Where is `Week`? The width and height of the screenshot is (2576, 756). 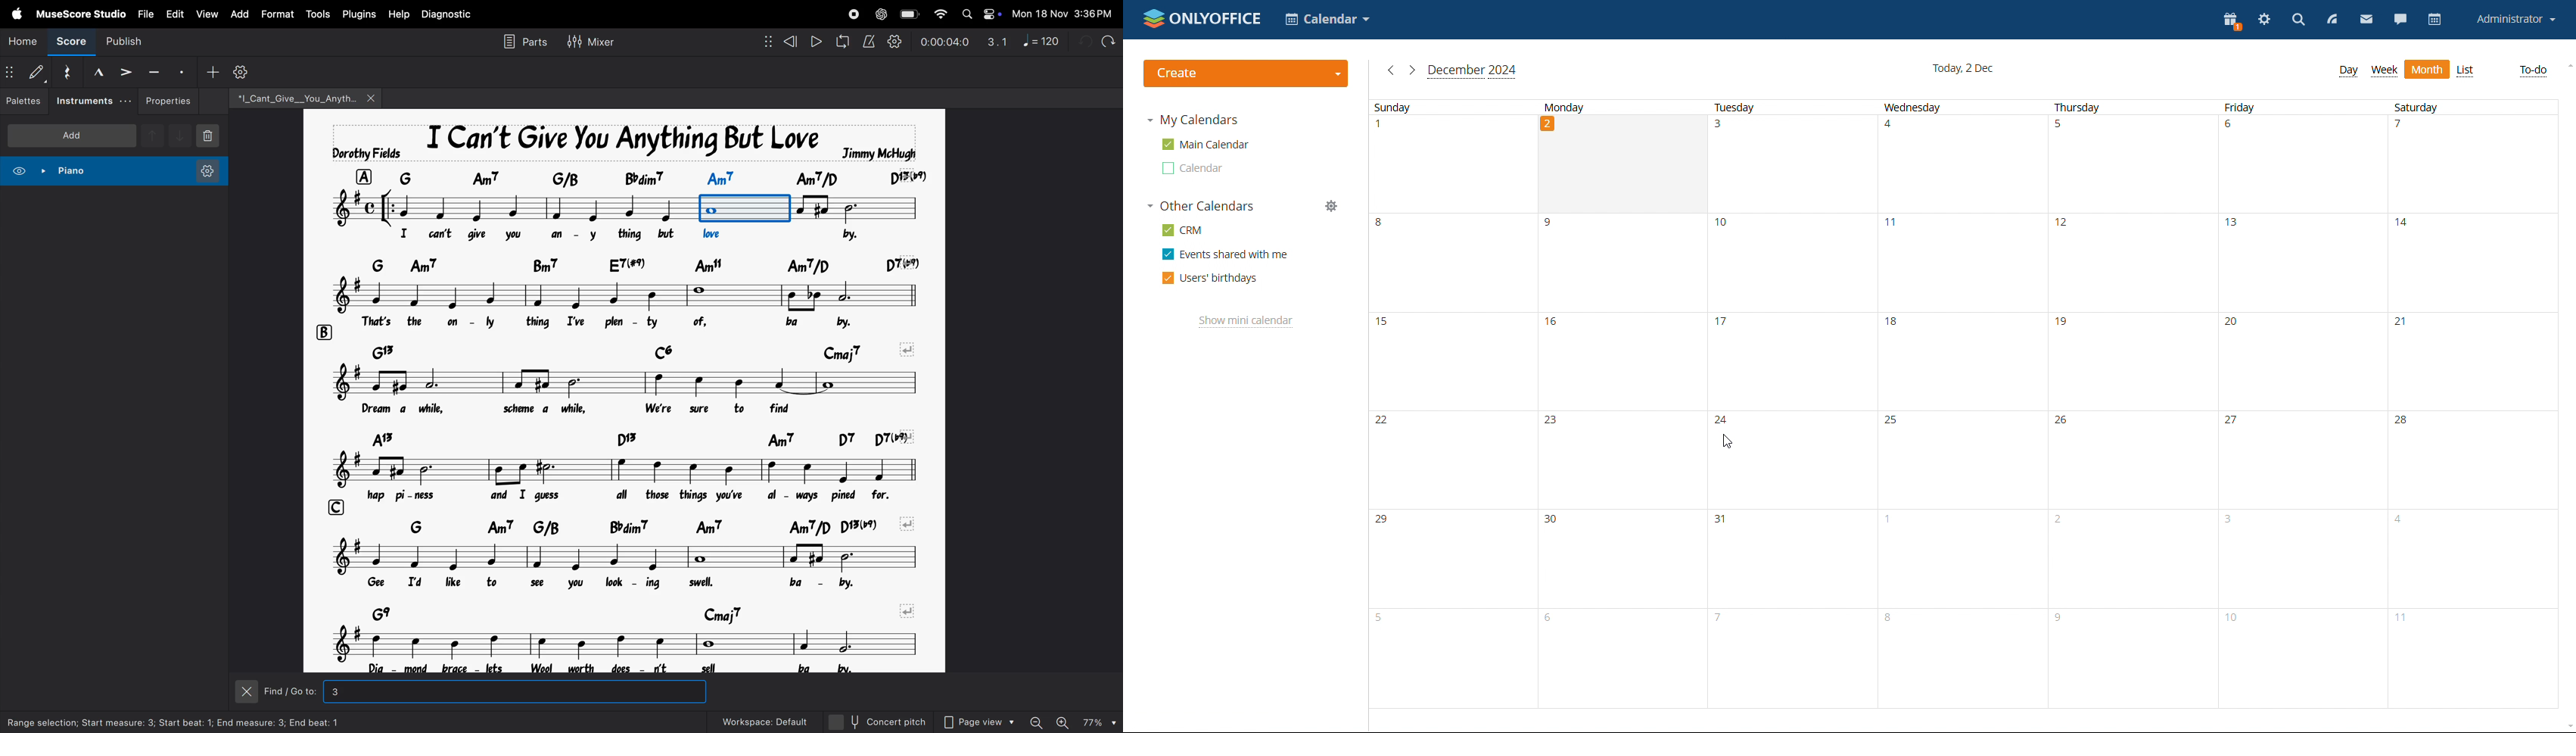 Week is located at coordinates (2385, 70).